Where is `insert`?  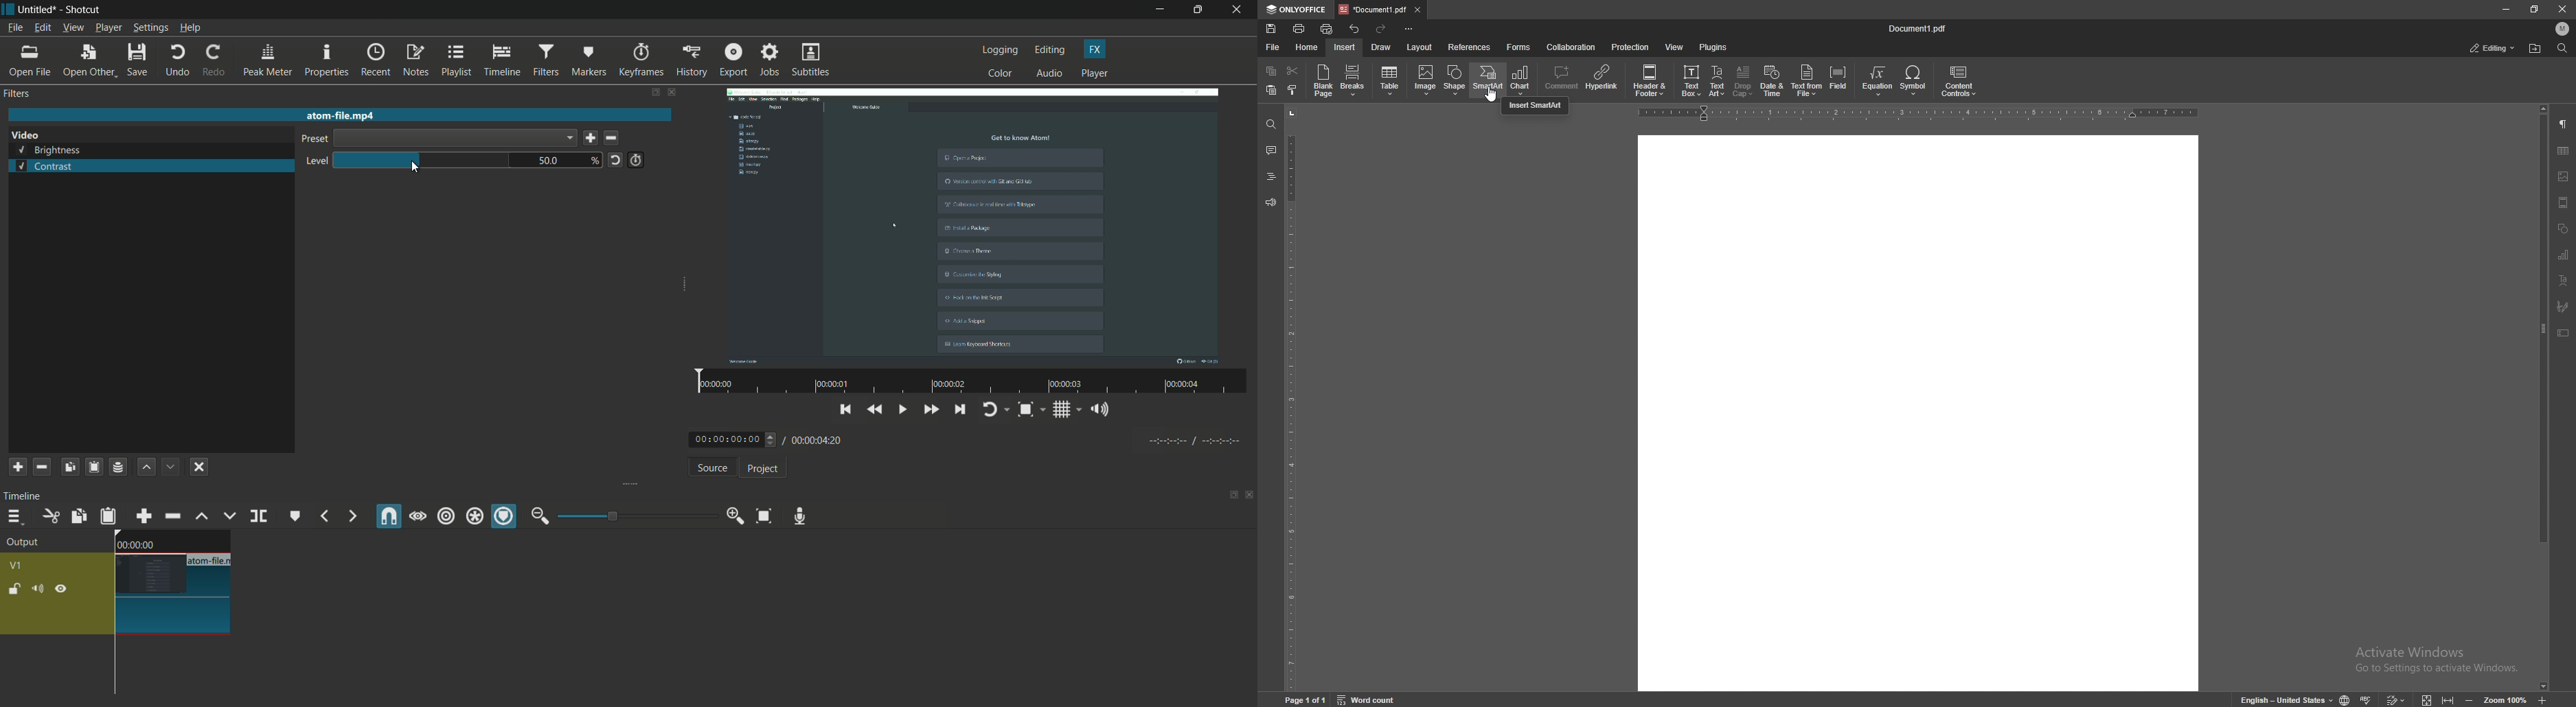
insert is located at coordinates (1345, 47).